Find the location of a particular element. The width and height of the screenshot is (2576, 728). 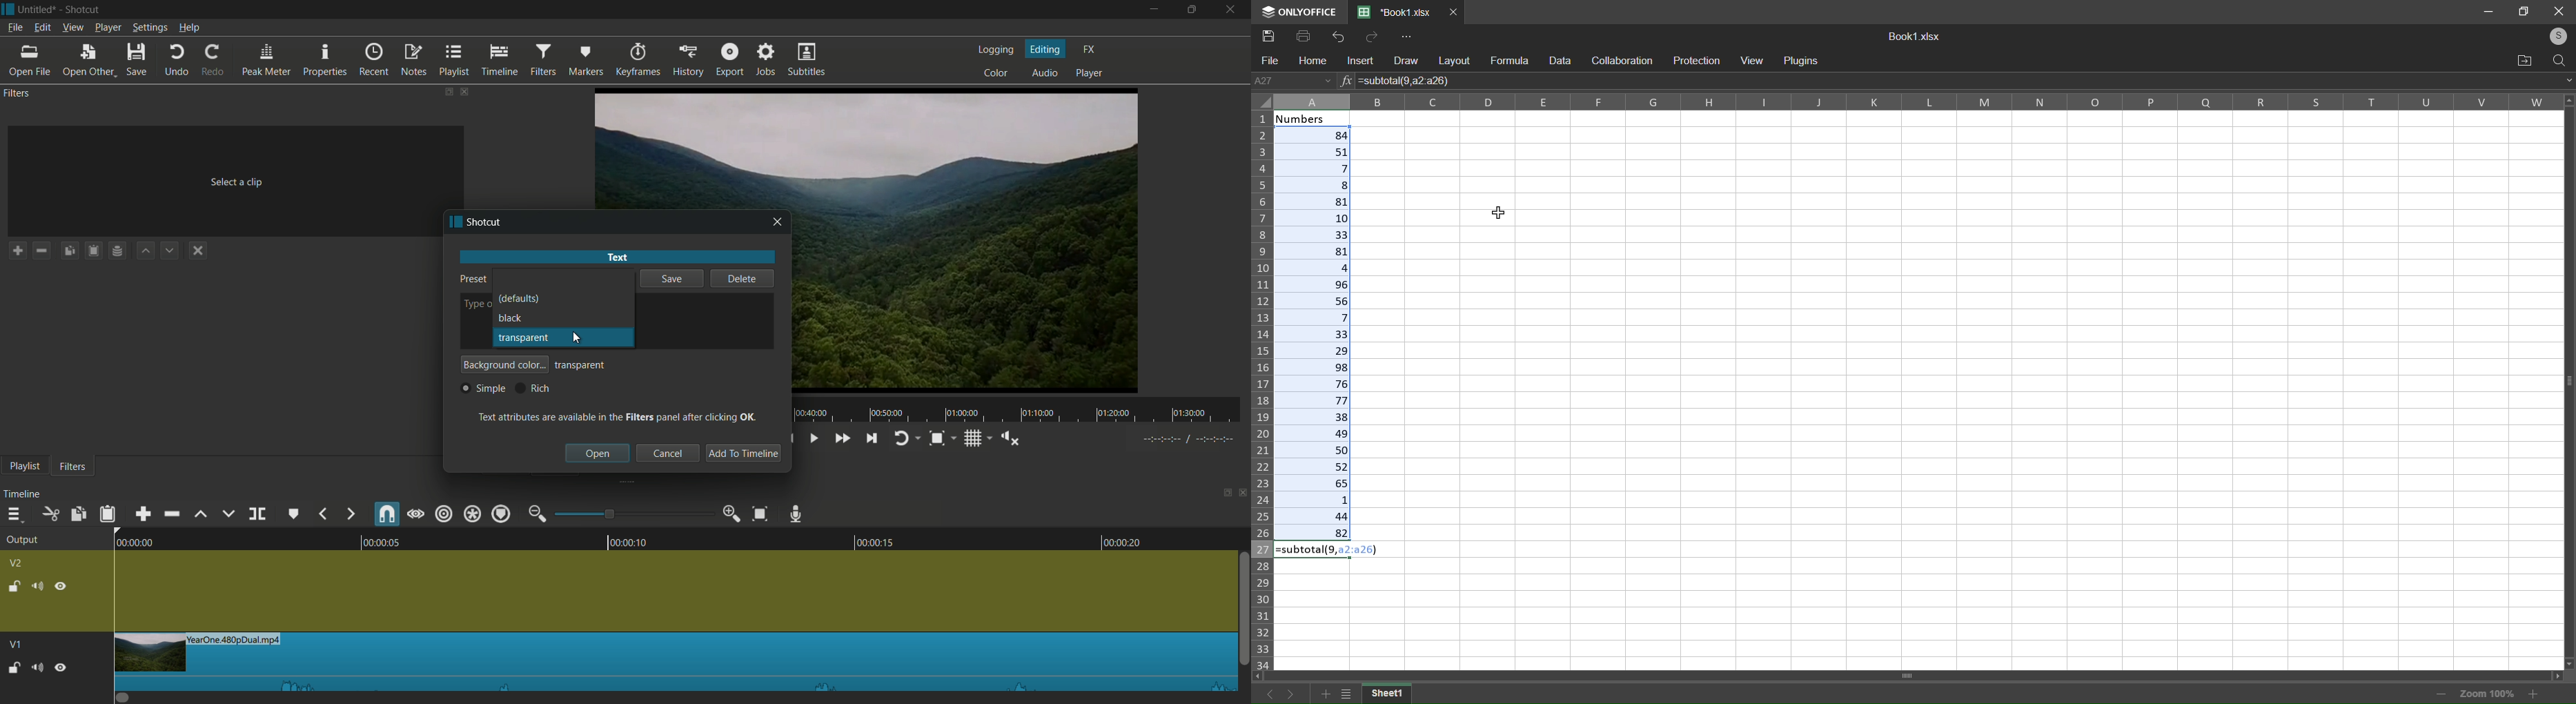

expand is located at coordinates (2566, 78).